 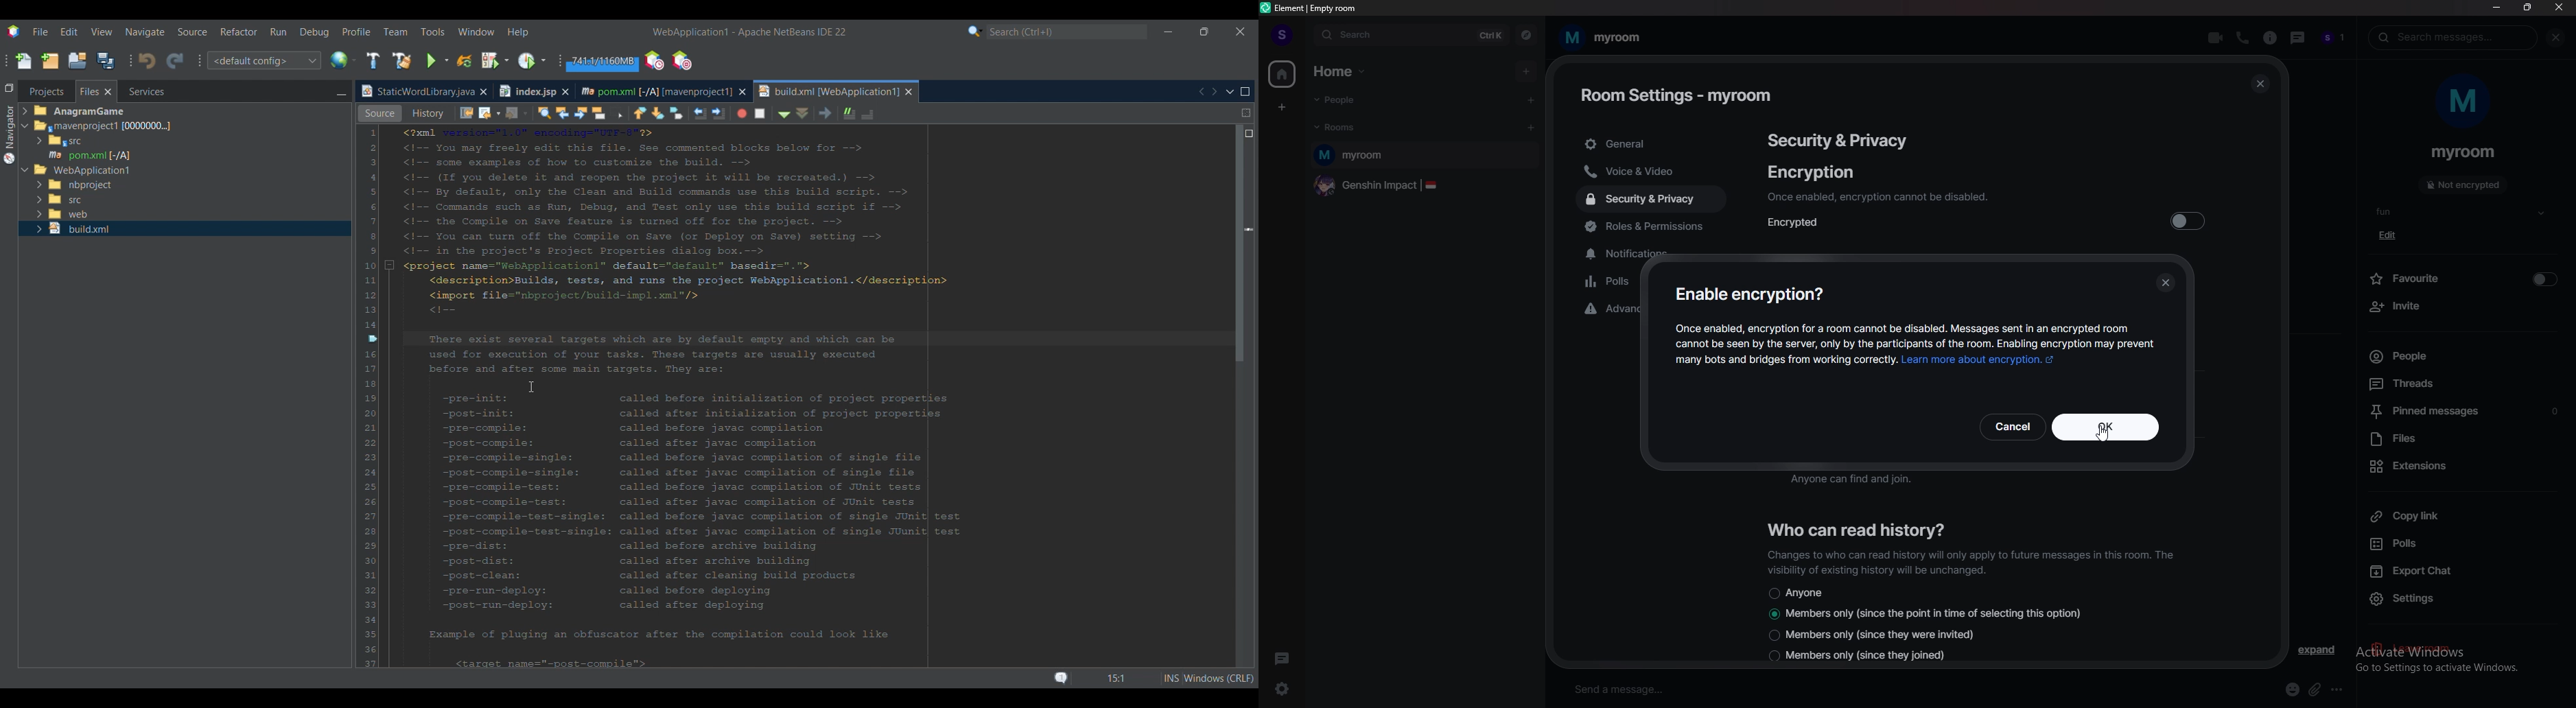 I want to click on close, so click(x=2558, y=38).